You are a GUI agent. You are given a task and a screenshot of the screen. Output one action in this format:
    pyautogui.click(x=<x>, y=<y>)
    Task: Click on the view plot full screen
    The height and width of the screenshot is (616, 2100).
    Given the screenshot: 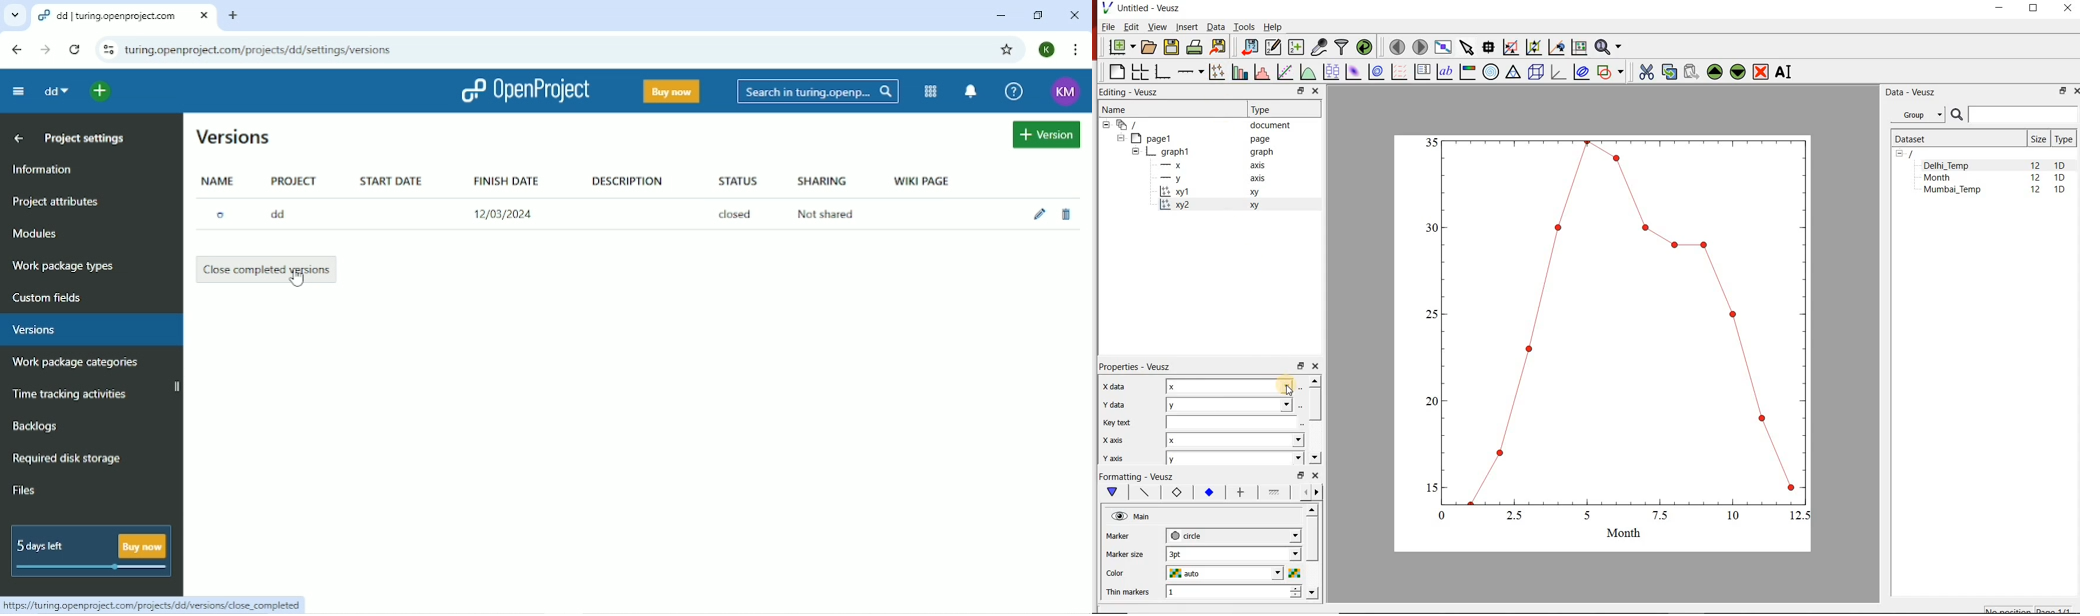 What is the action you would take?
    pyautogui.click(x=1443, y=48)
    